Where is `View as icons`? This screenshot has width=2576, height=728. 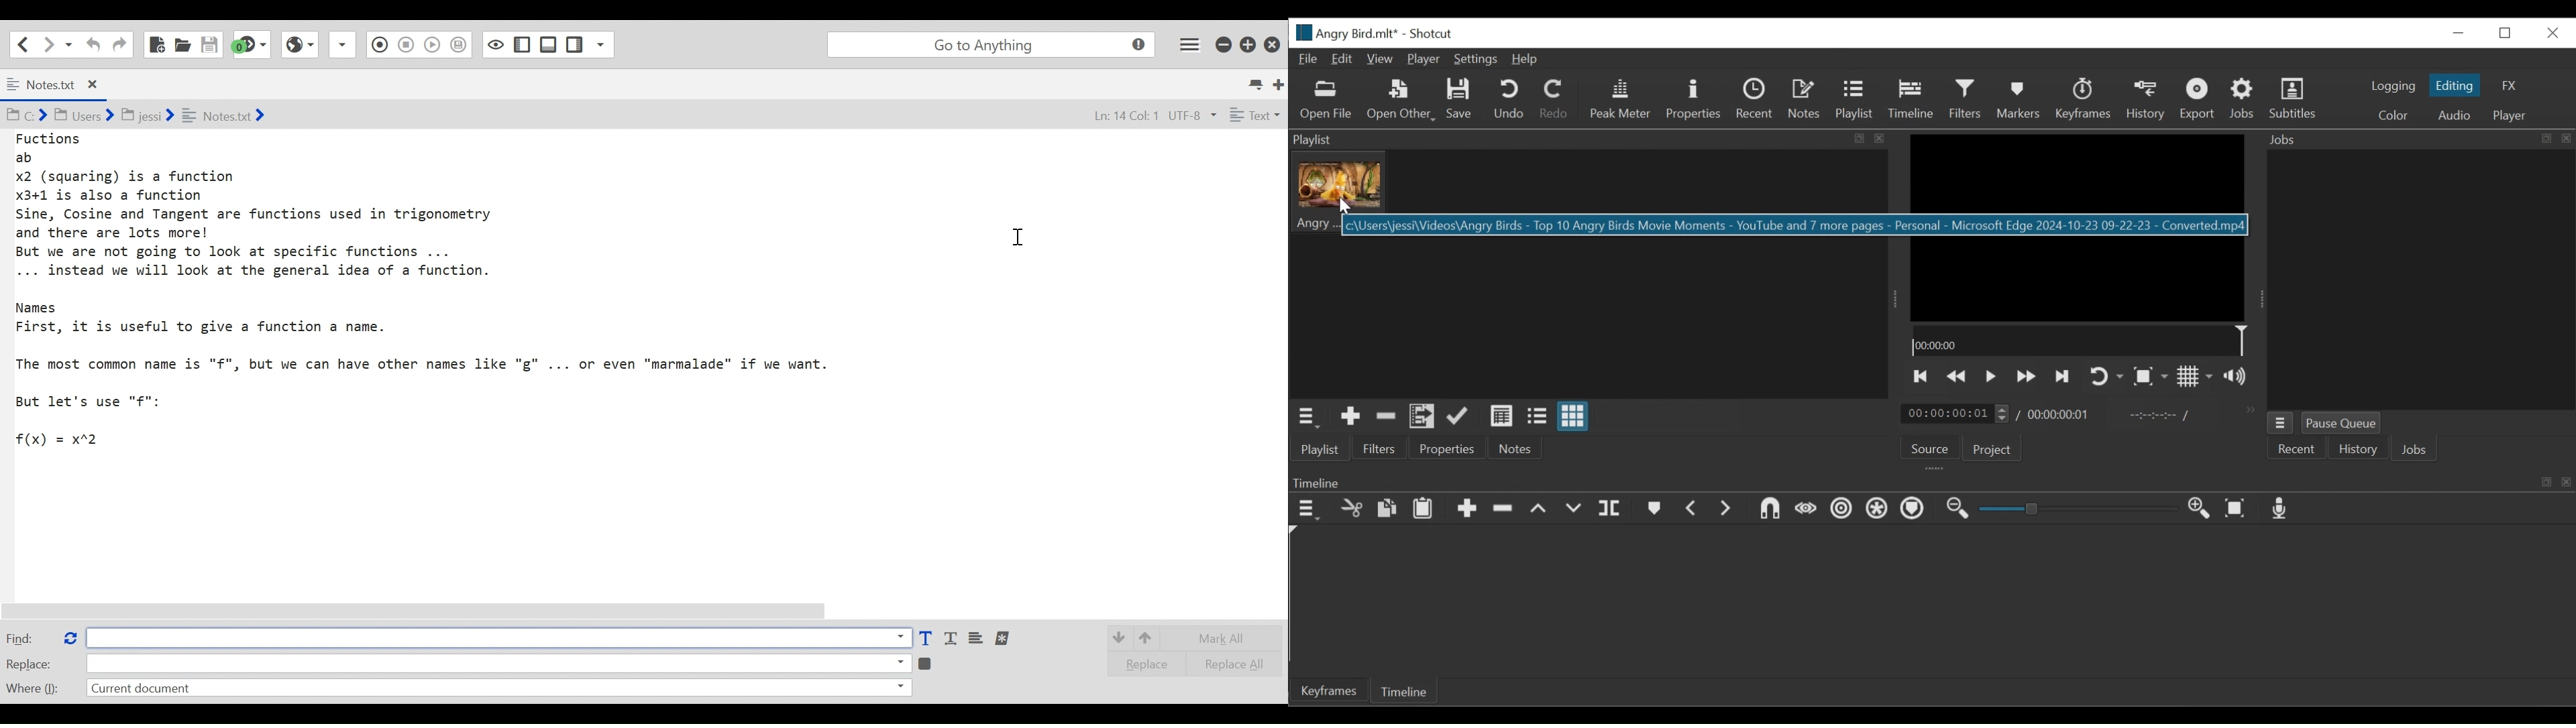 View as icons is located at coordinates (1574, 416).